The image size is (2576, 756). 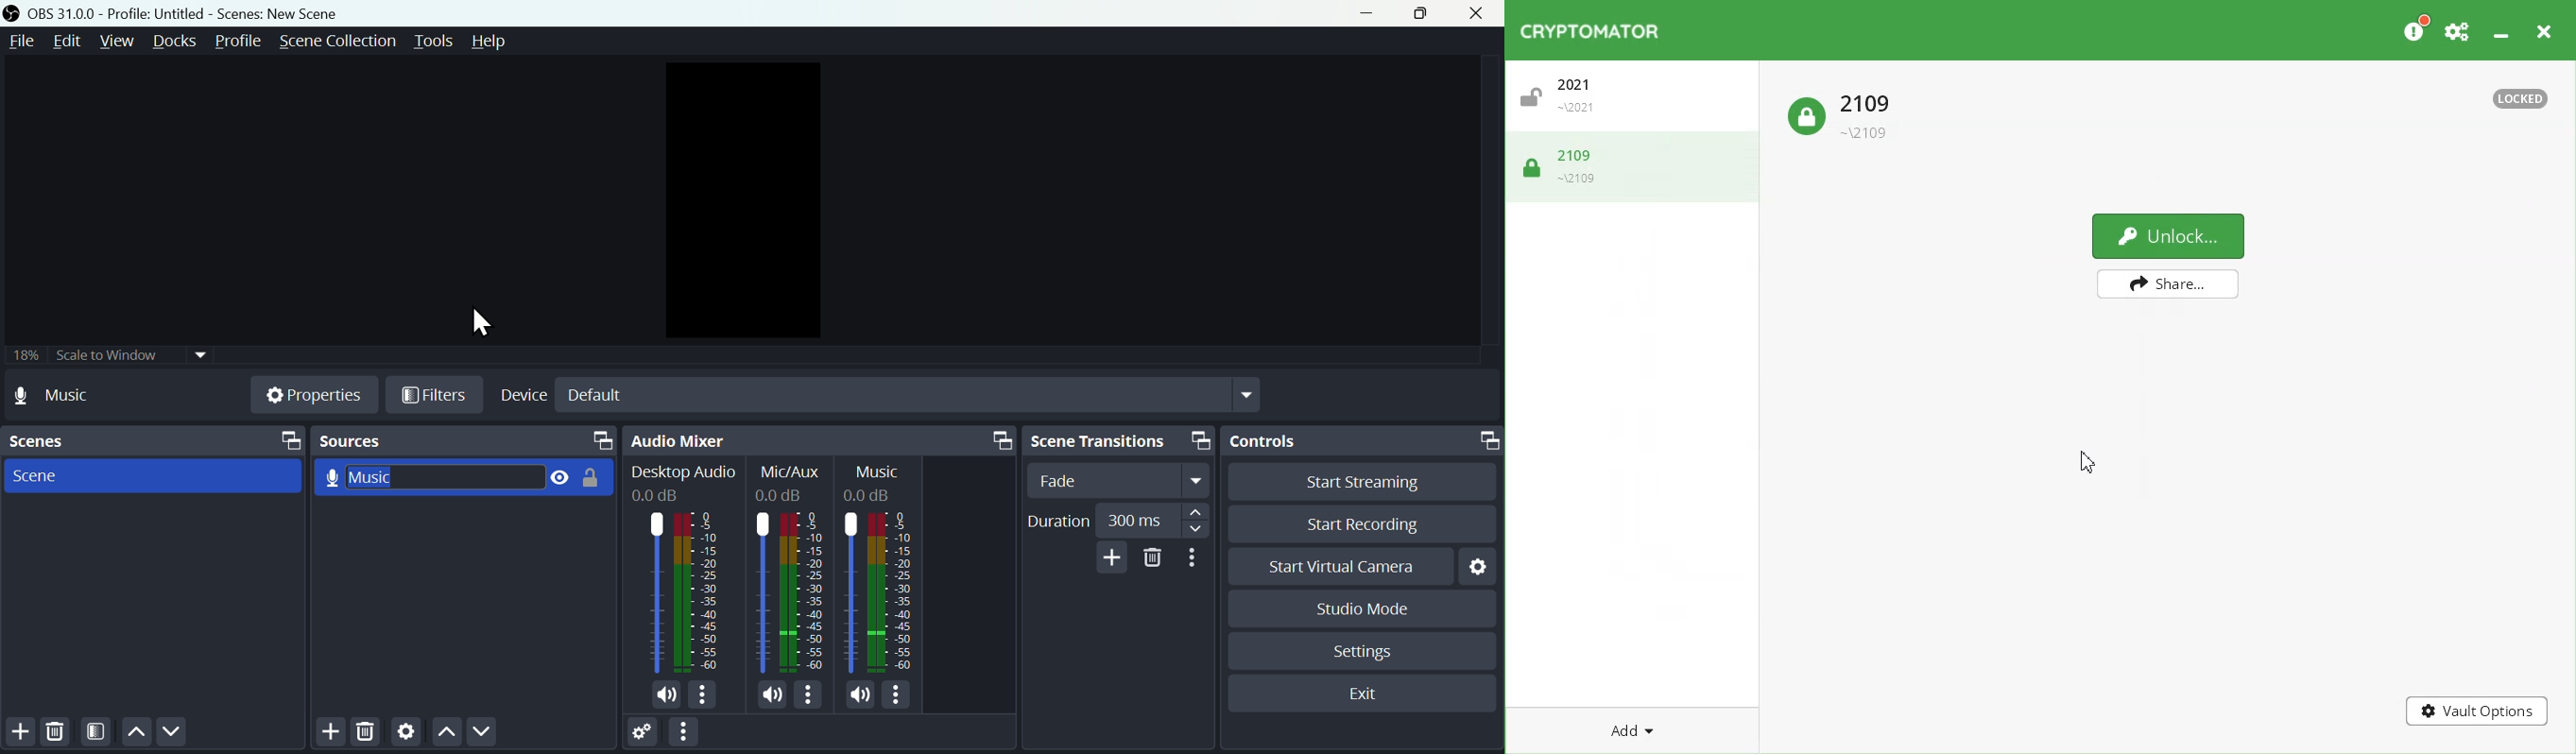 I want to click on Cursor, so click(x=470, y=316).